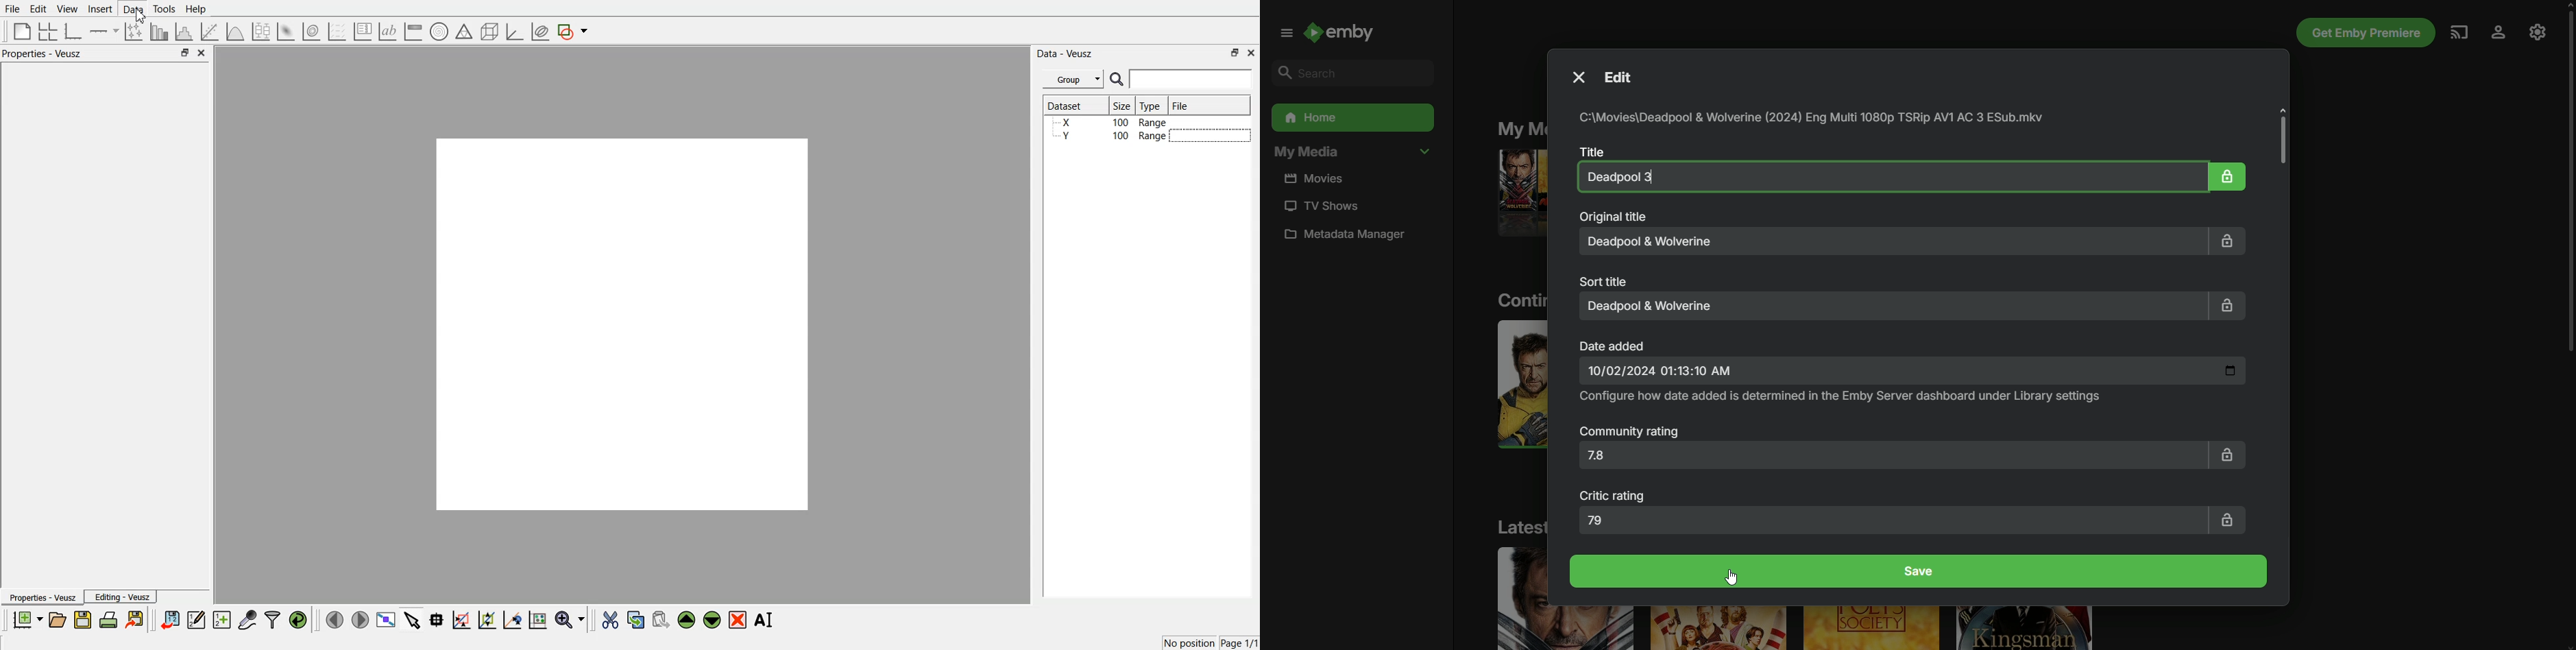  What do you see at coordinates (1320, 206) in the screenshot?
I see `TV Shows` at bounding box center [1320, 206].